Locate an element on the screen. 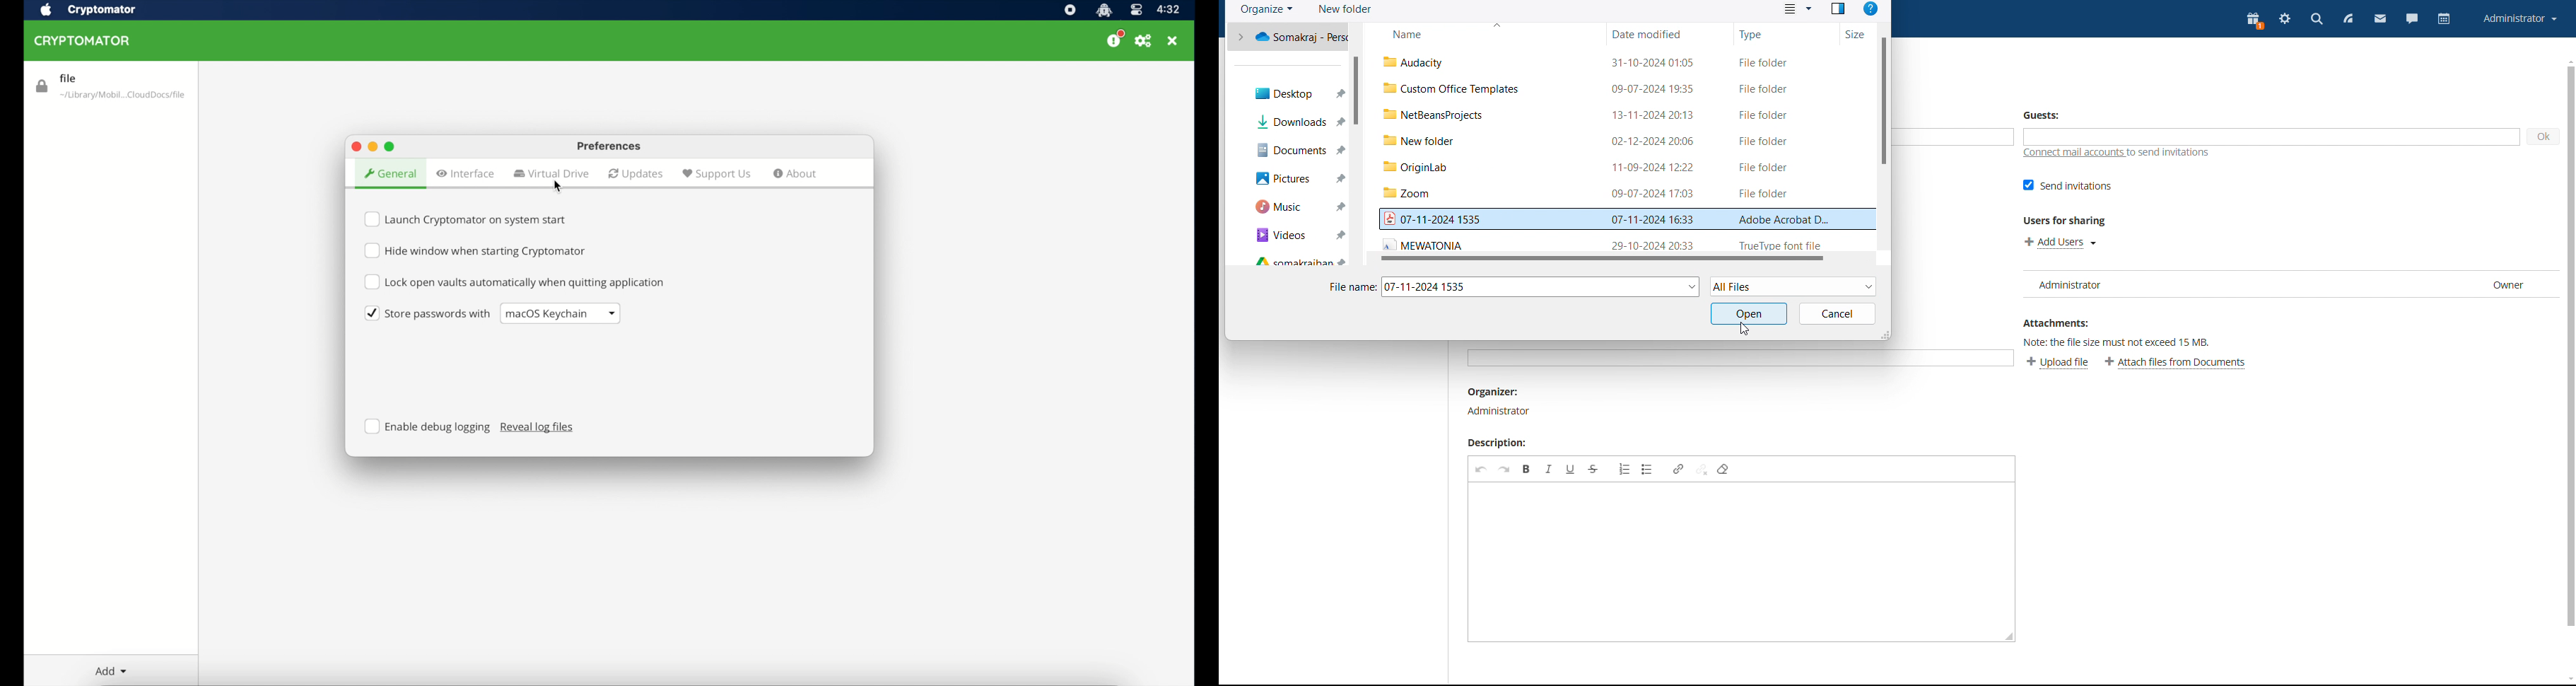 The image size is (2576, 700). search is located at coordinates (2317, 20).